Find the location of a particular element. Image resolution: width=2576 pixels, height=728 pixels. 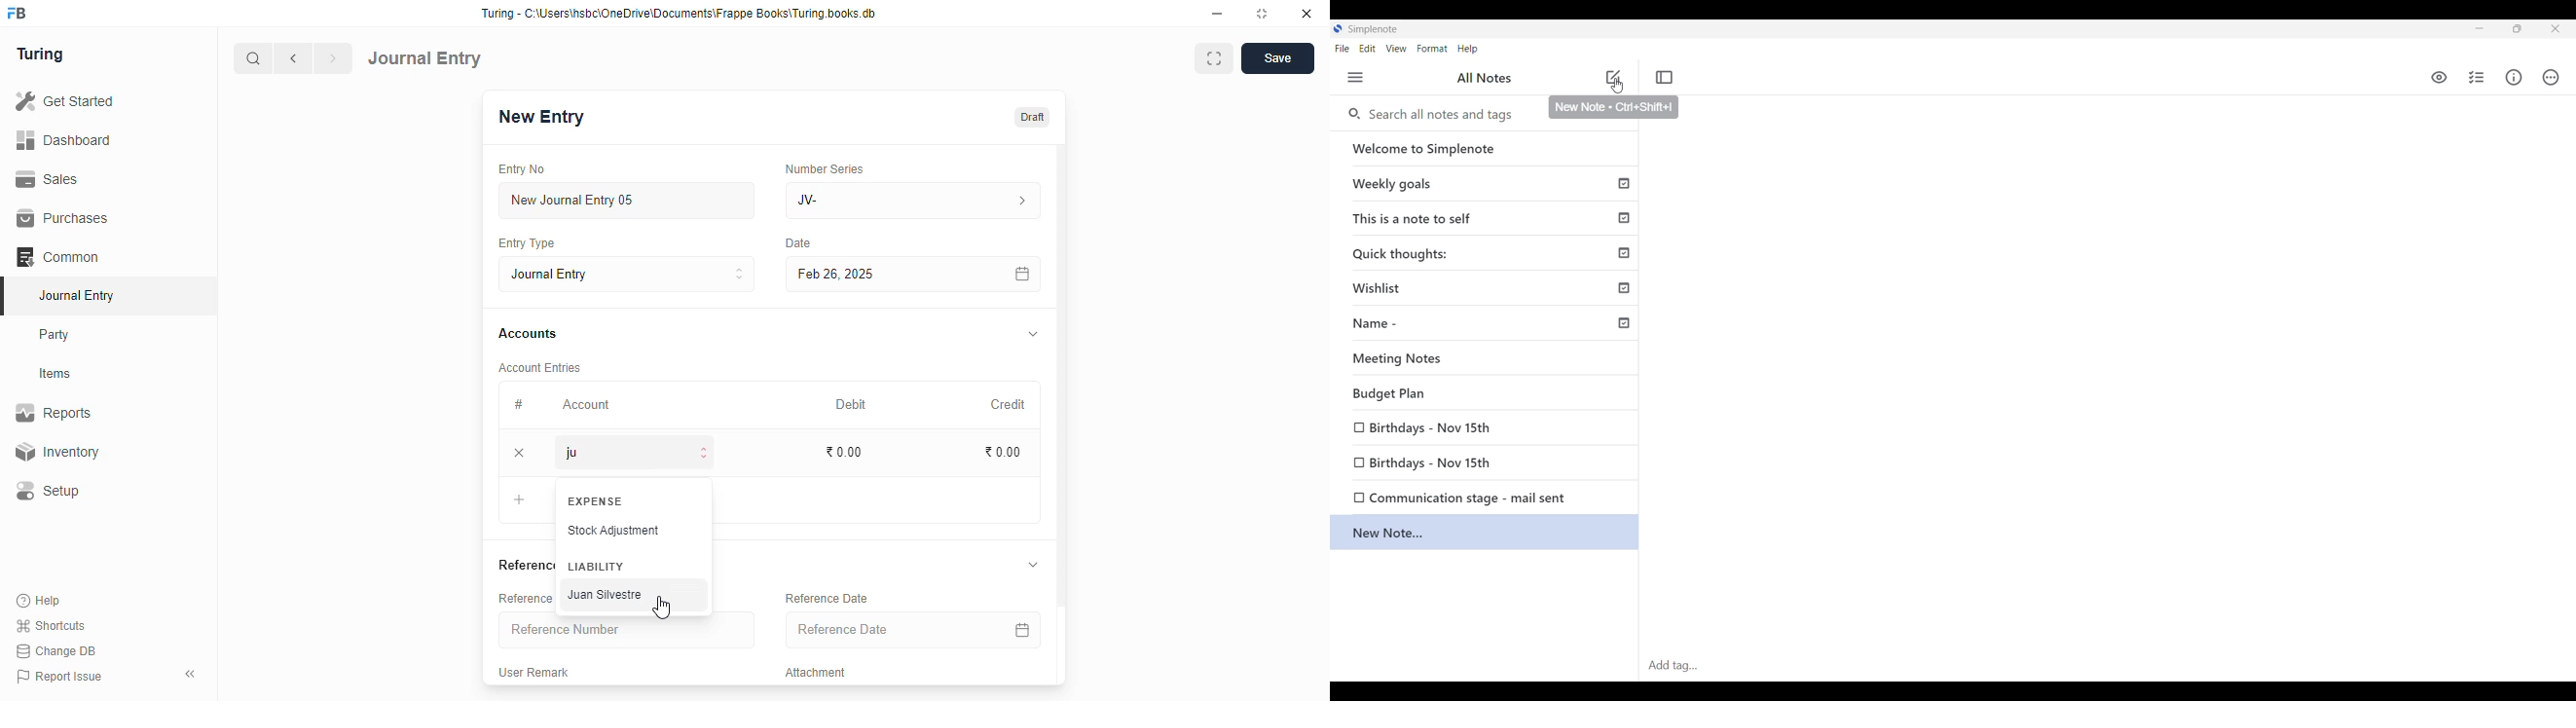

Expense is located at coordinates (594, 501).